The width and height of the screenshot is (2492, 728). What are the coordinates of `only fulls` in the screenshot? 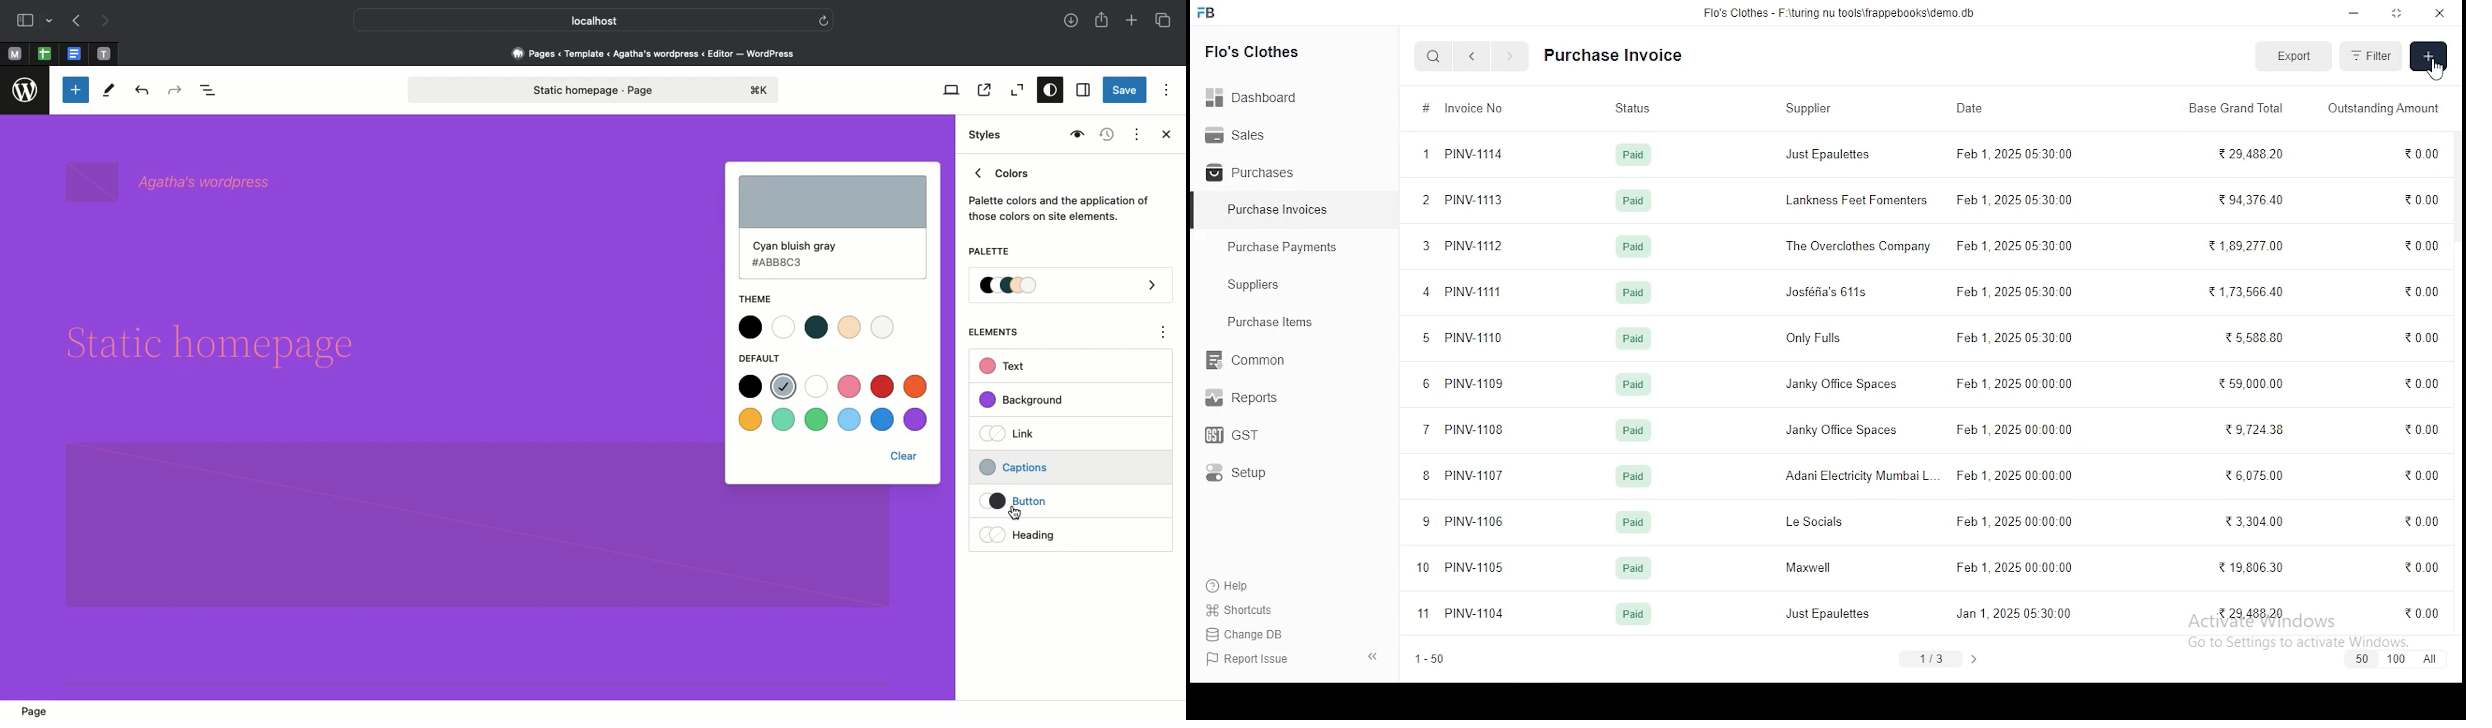 It's located at (1820, 338).